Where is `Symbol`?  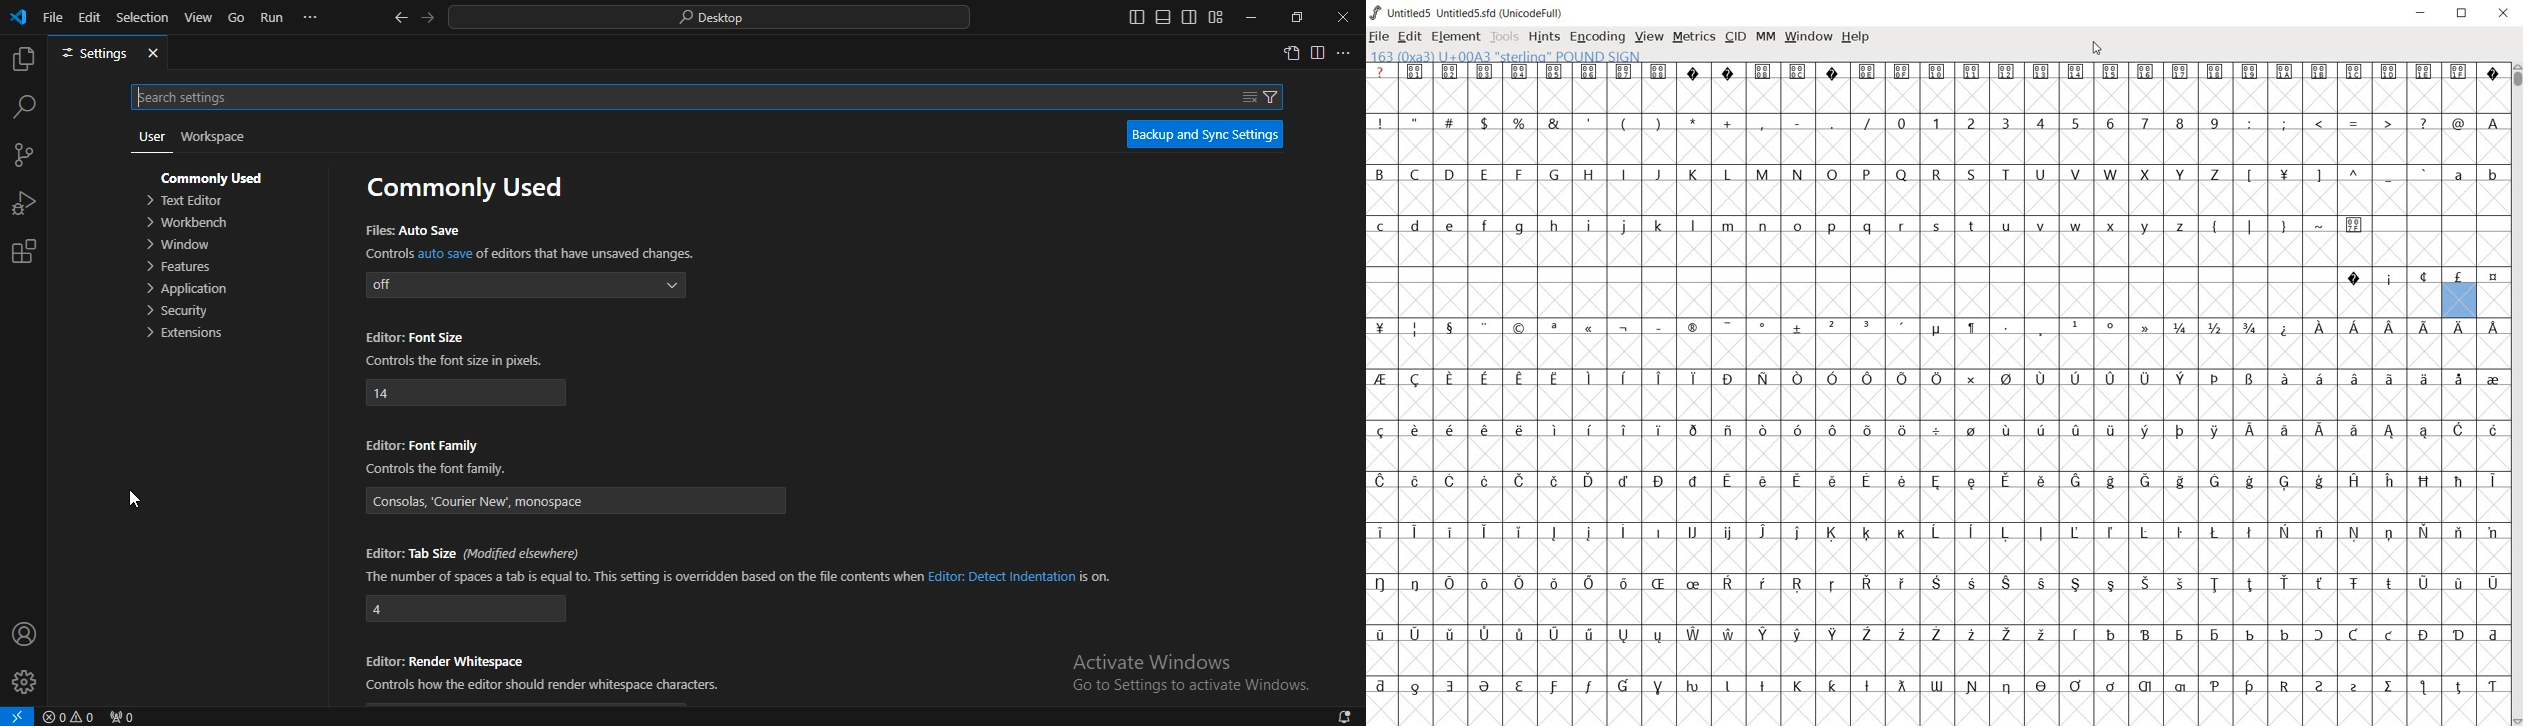
Symbol is located at coordinates (1799, 430).